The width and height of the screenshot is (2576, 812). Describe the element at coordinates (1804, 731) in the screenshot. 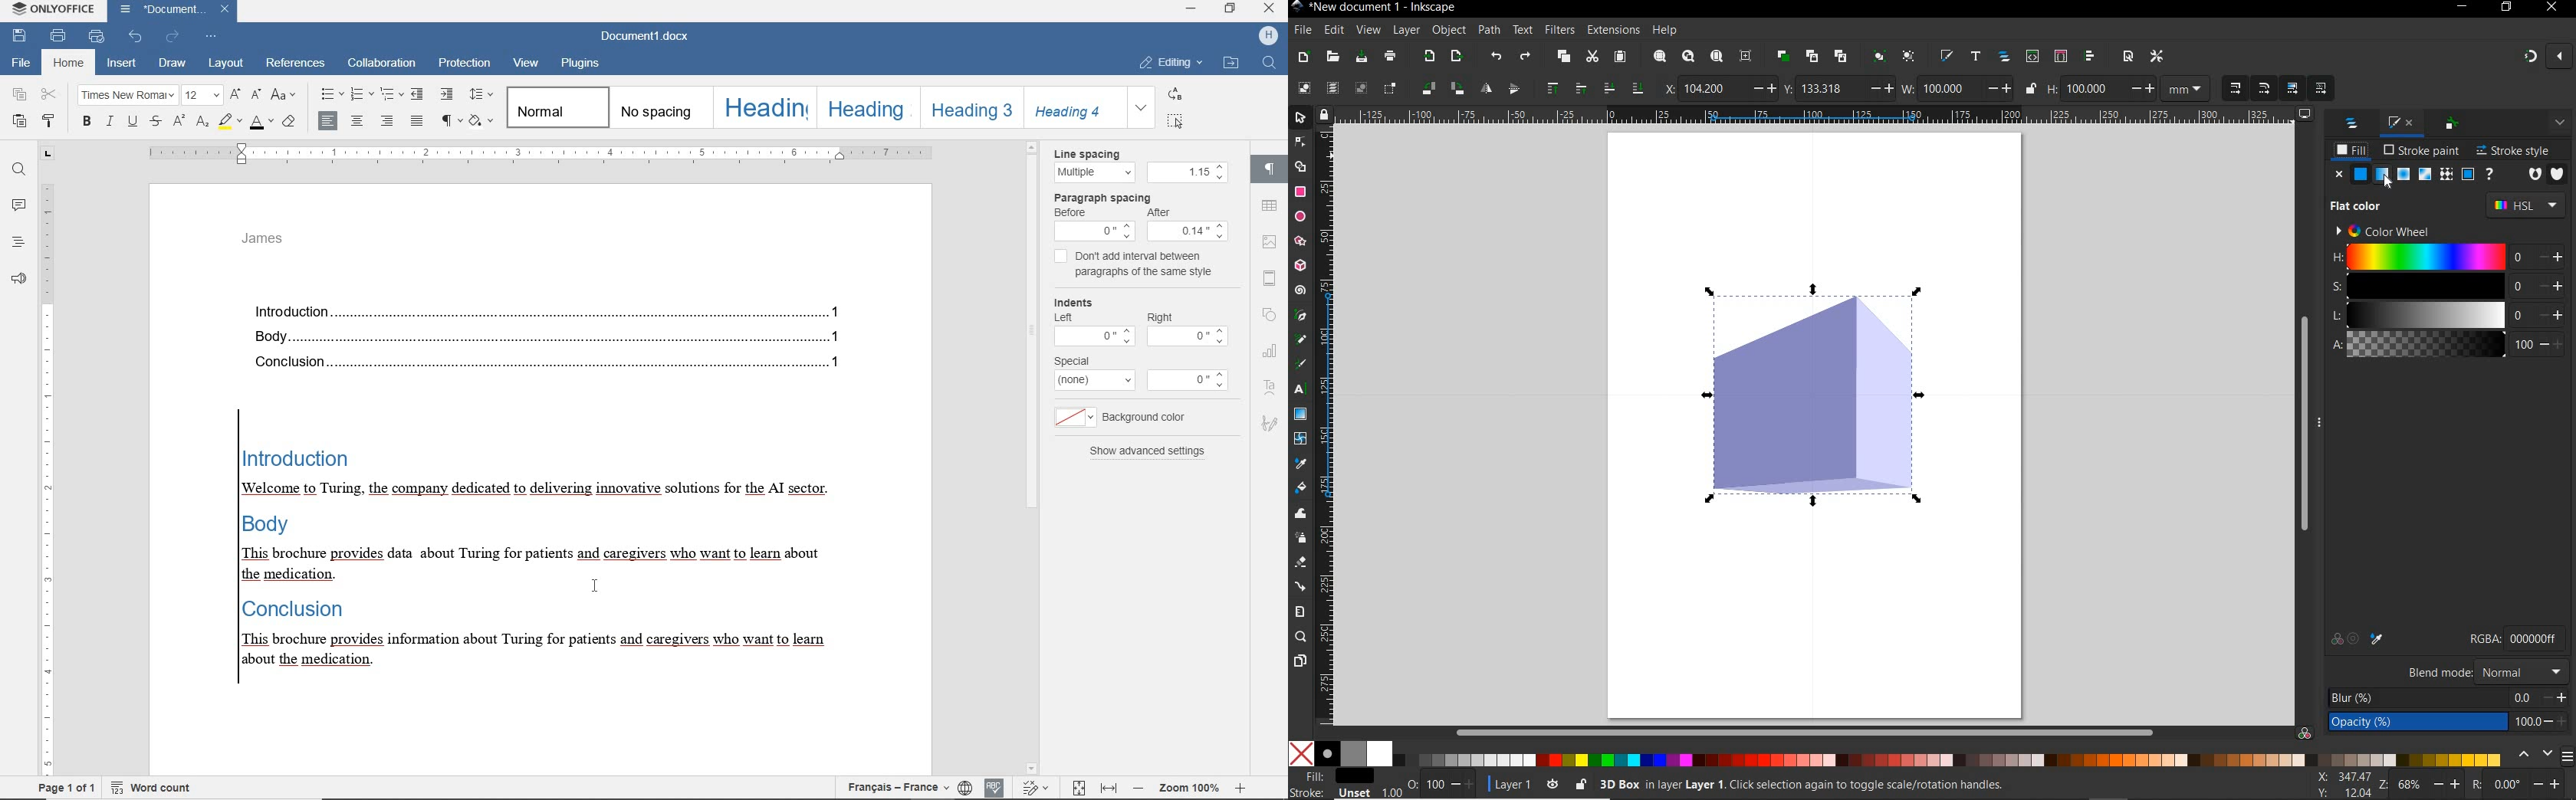

I see `SCROLLBAR` at that location.